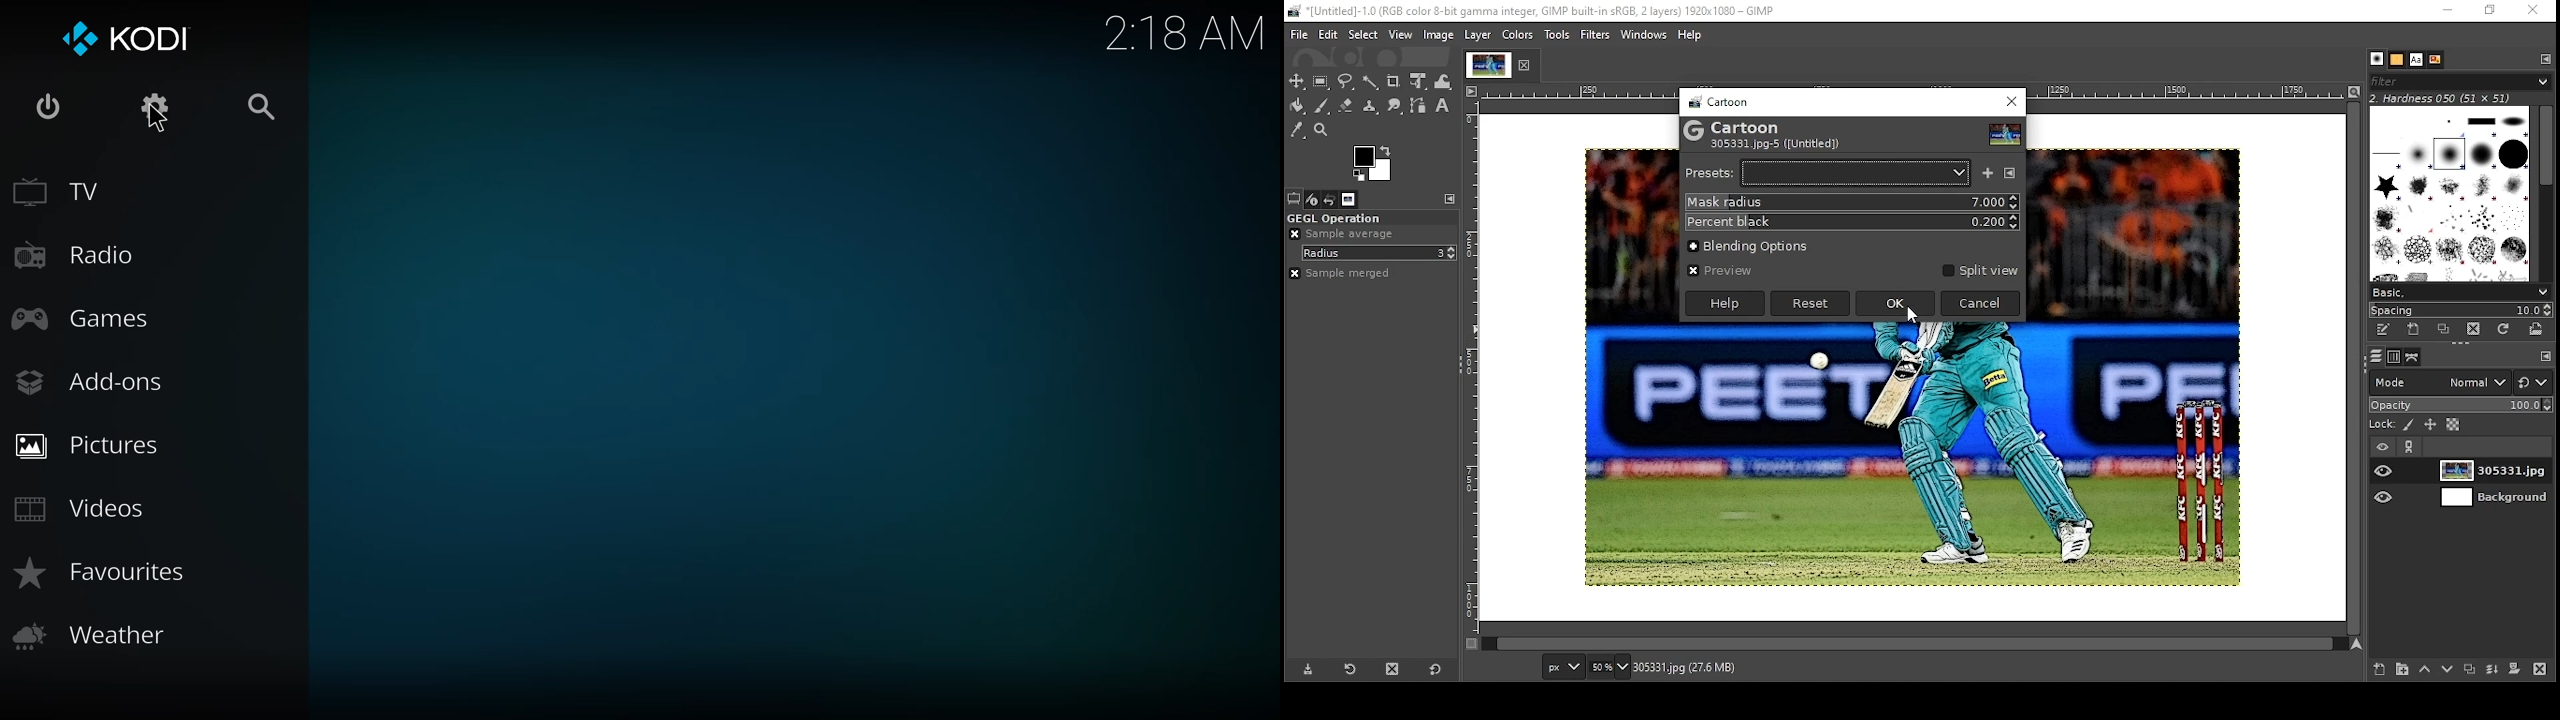  I want to click on lock alpha channel, so click(2453, 425).